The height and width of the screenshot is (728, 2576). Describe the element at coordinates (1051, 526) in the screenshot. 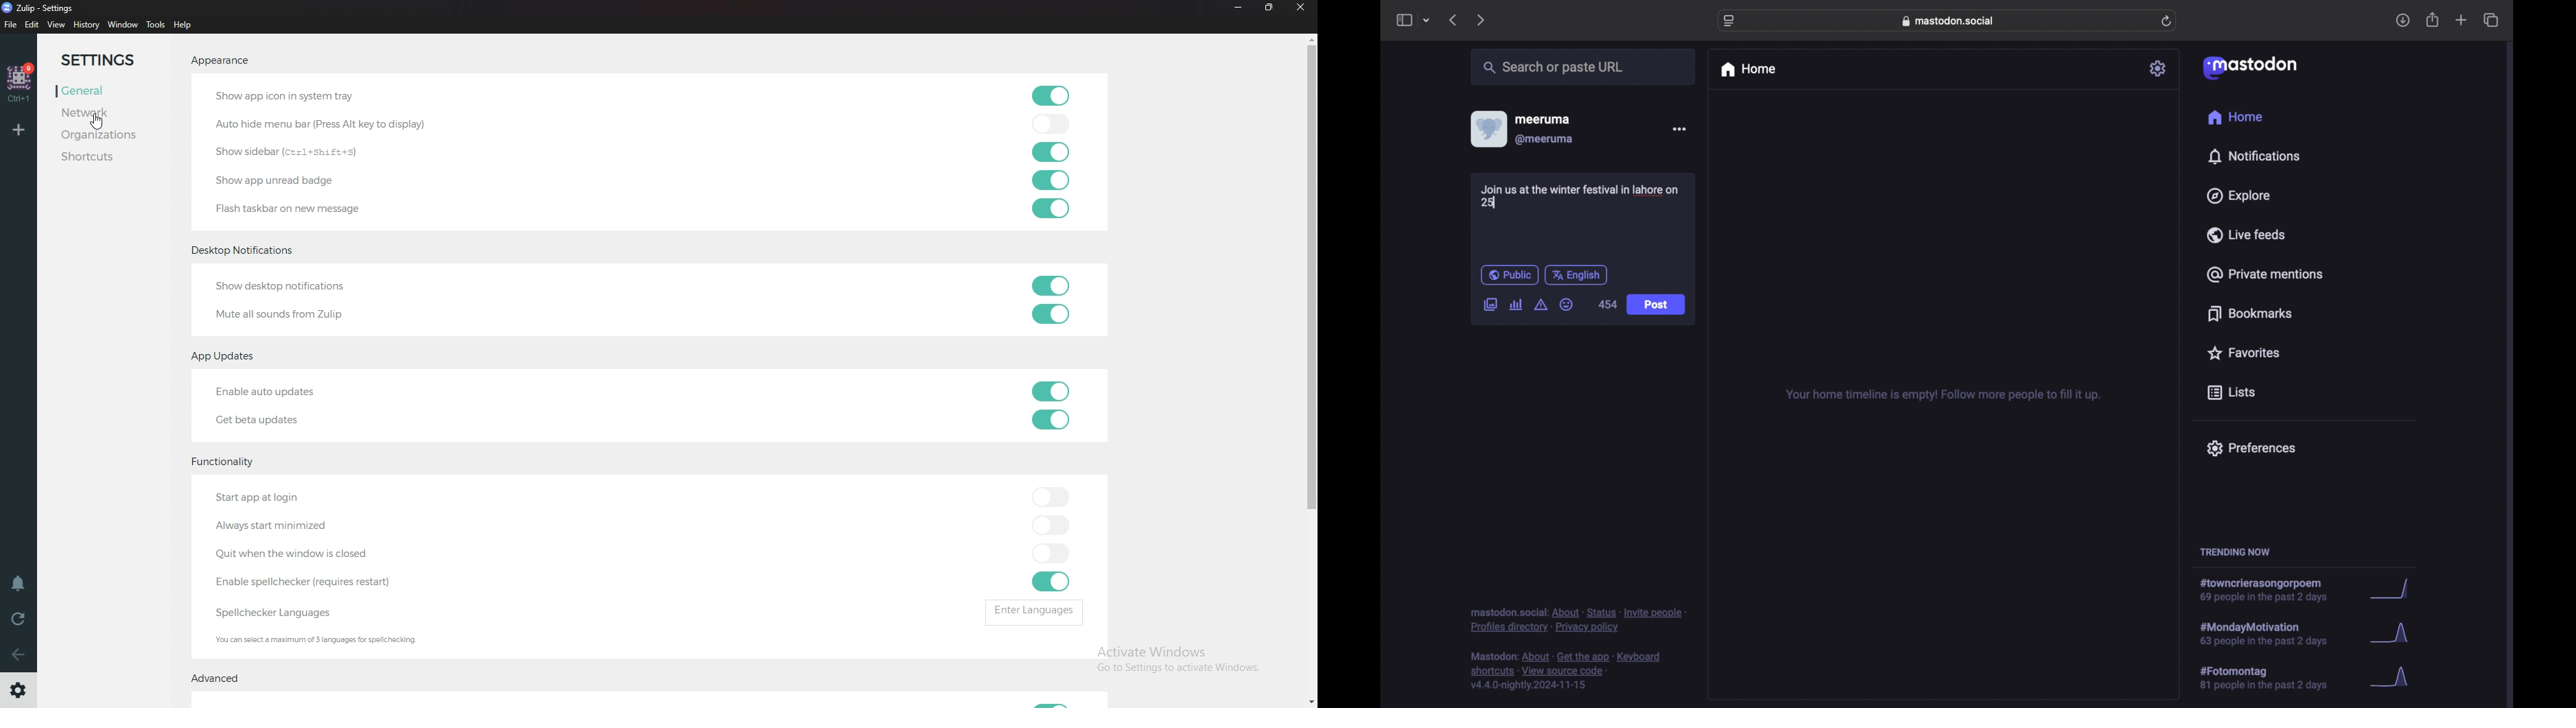

I see `toggle` at that location.